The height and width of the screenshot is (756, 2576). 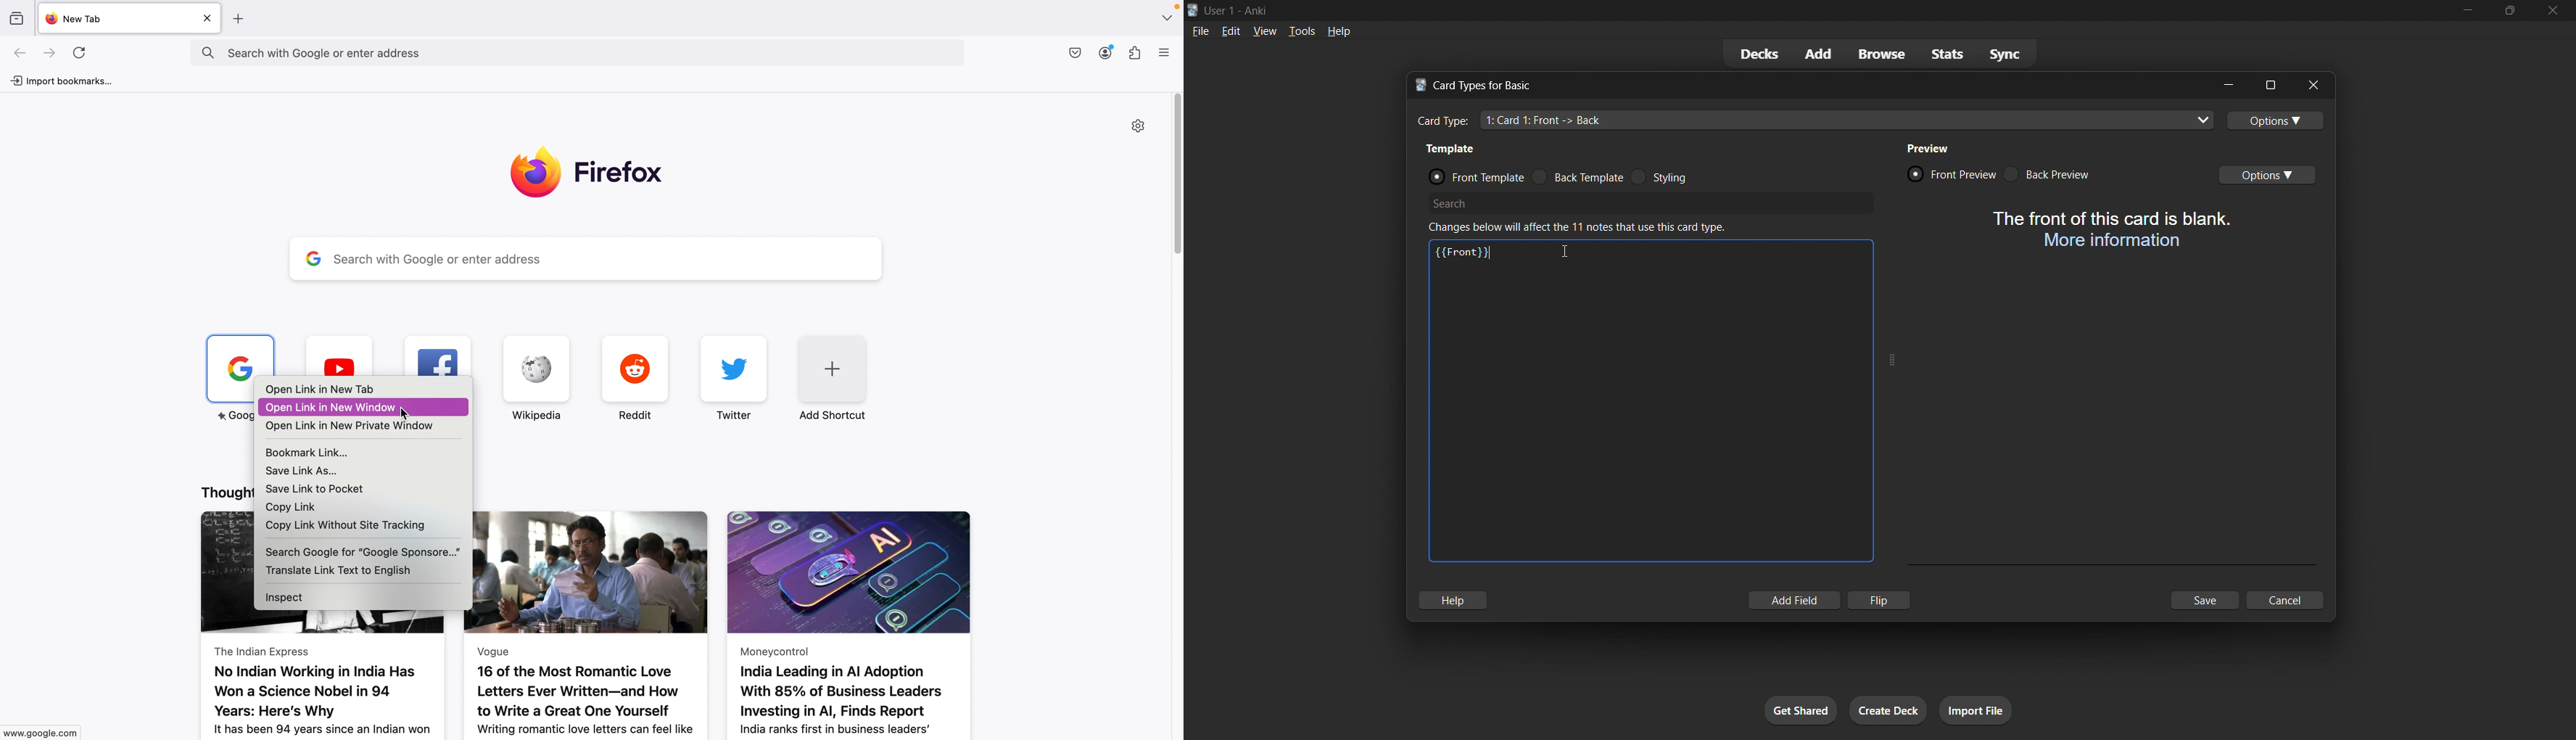 I want to click on front preview, so click(x=1949, y=173).